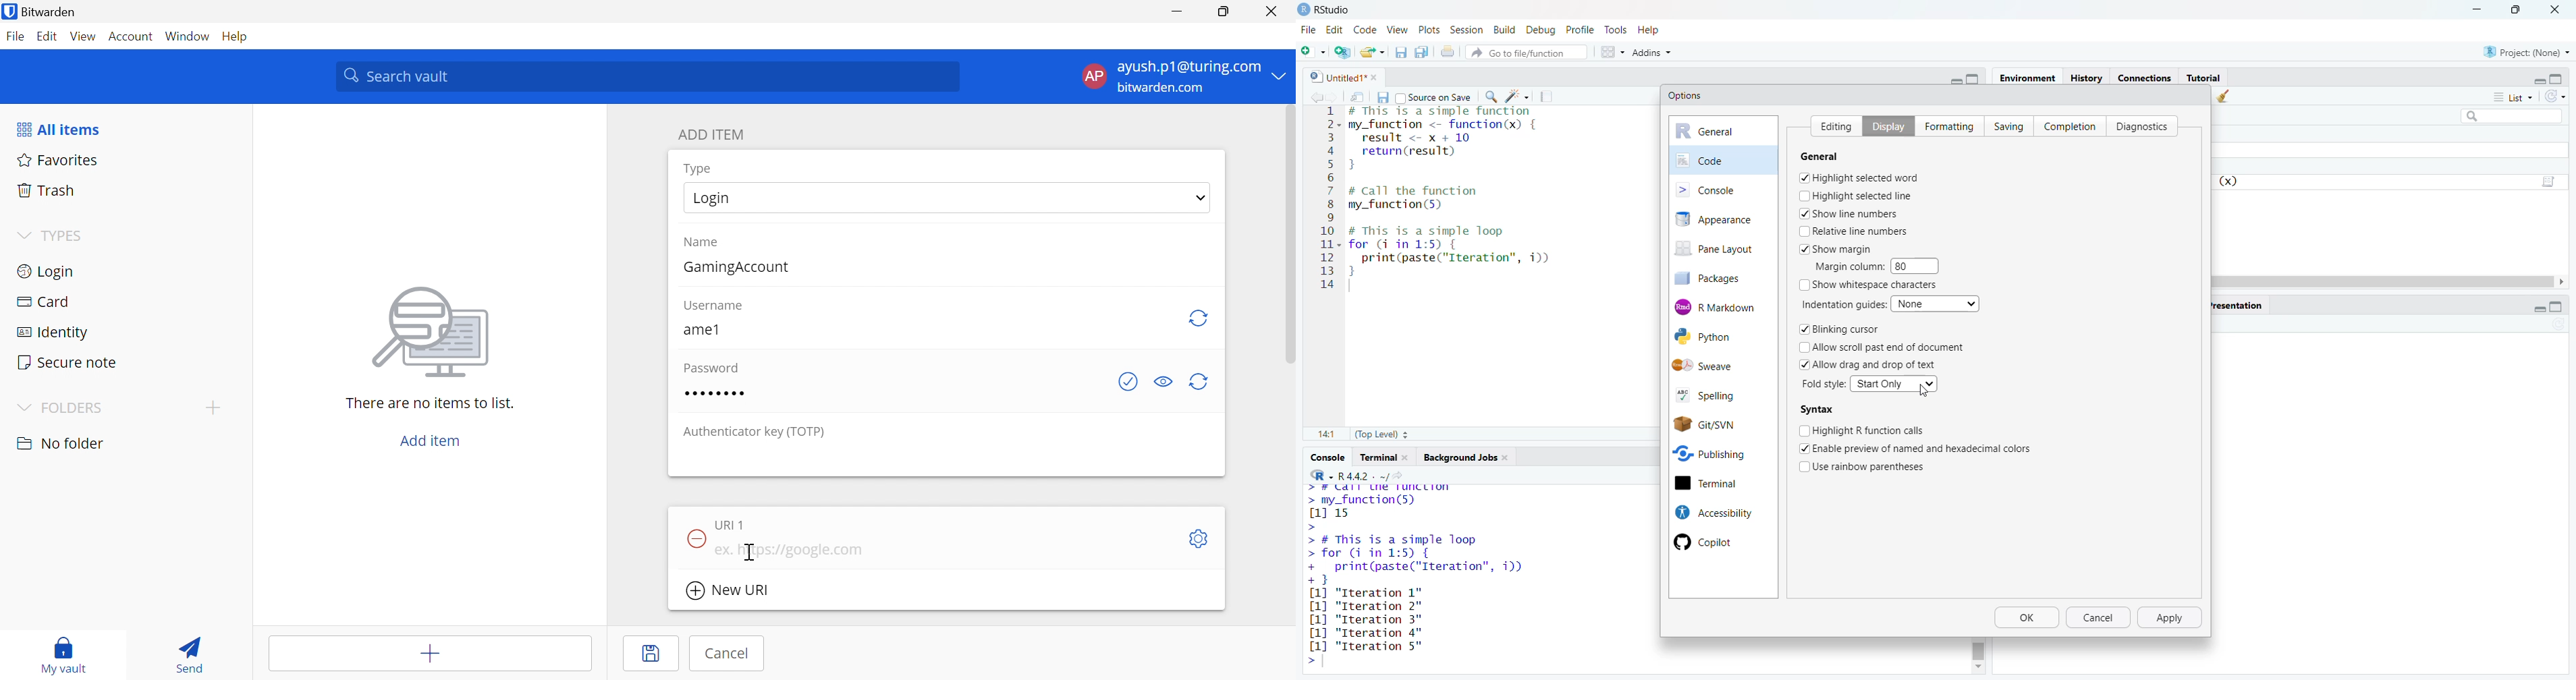 This screenshot has height=700, width=2576. I want to click on Add items, so click(428, 654).